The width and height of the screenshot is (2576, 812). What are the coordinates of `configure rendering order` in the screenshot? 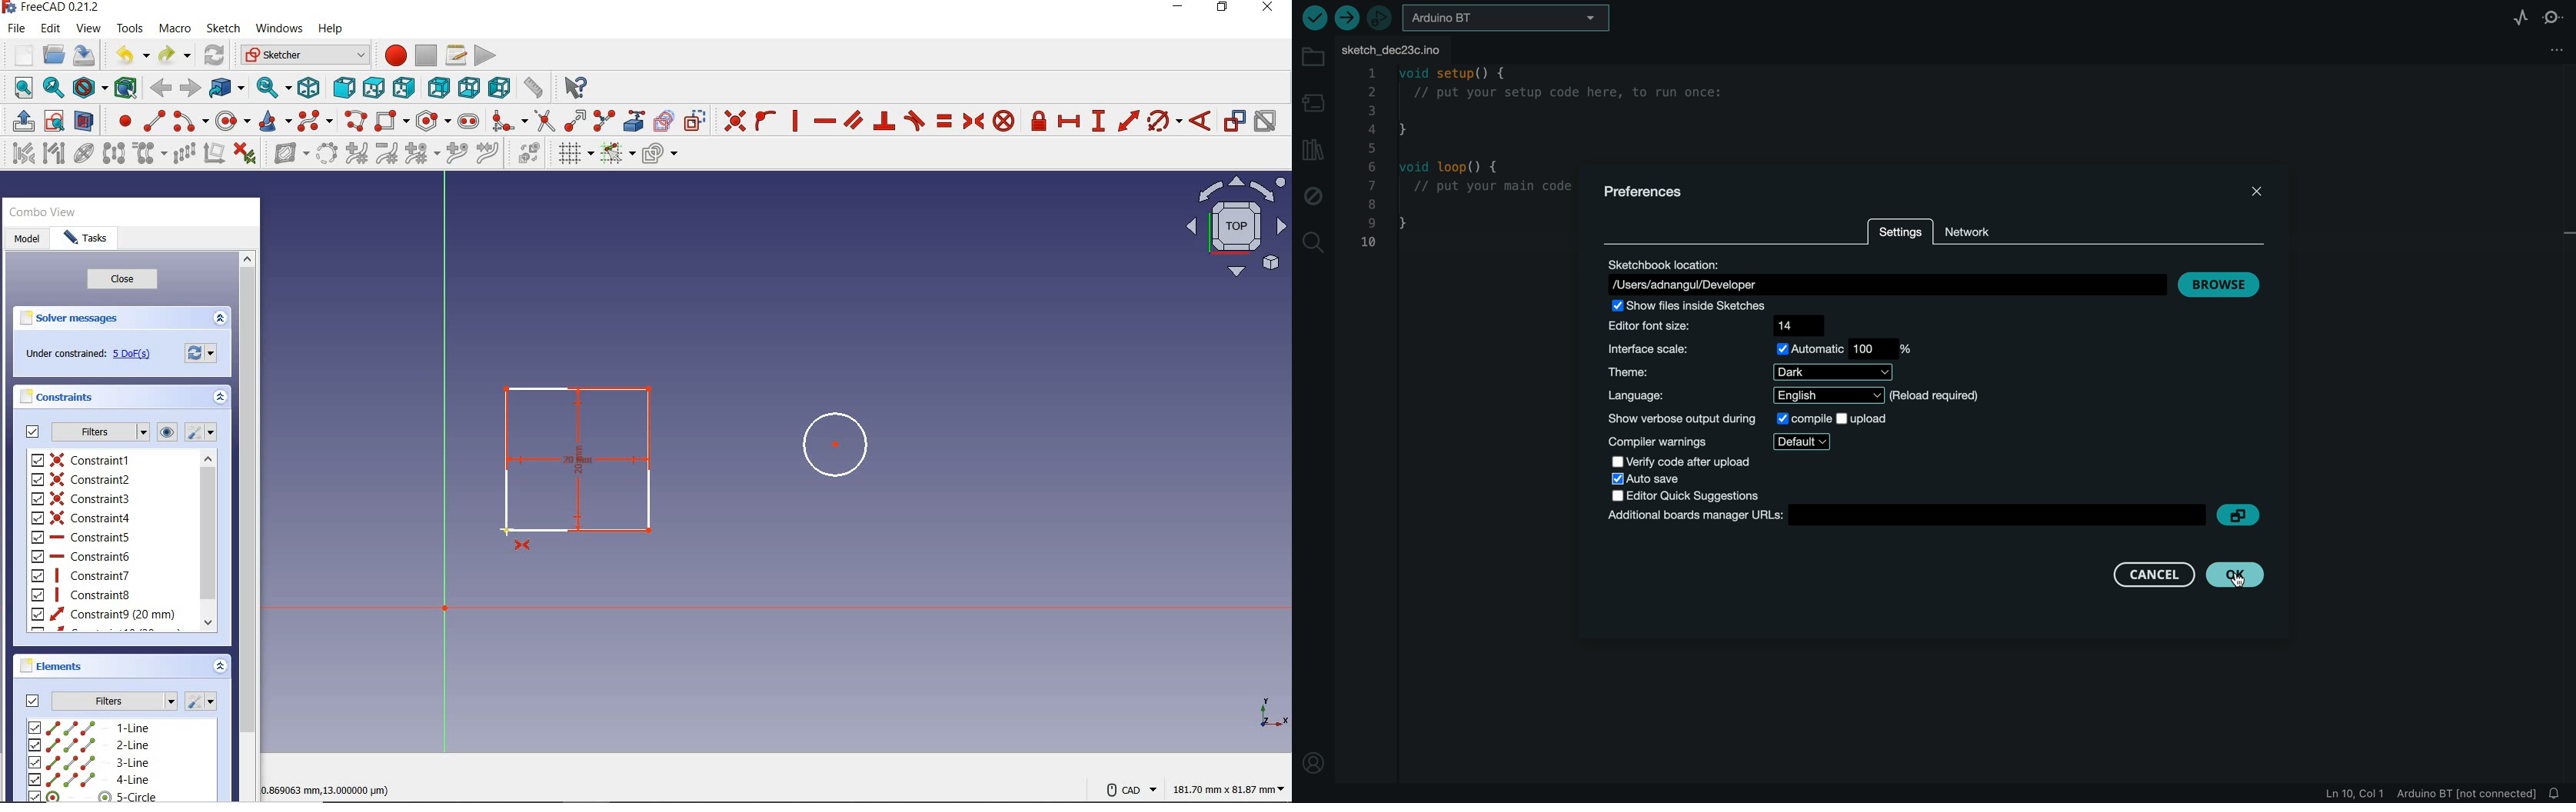 It's located at (659, 156).